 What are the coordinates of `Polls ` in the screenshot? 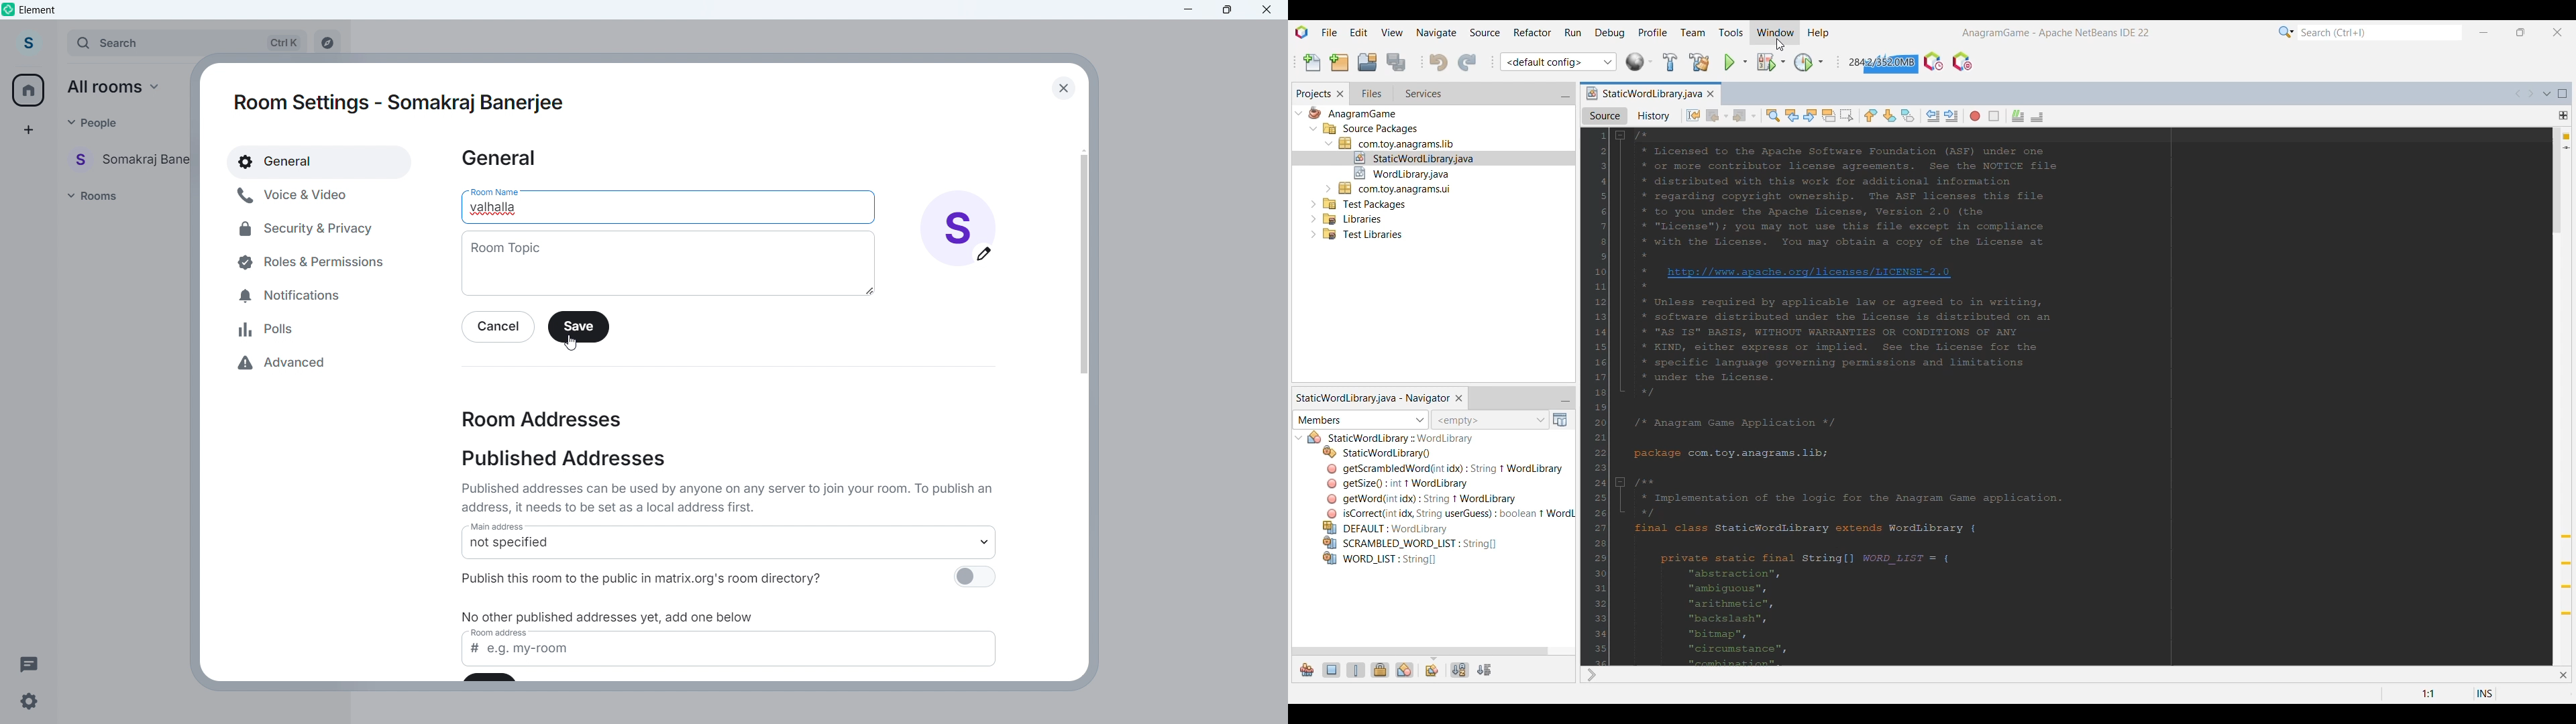 It's located at (269, 329).